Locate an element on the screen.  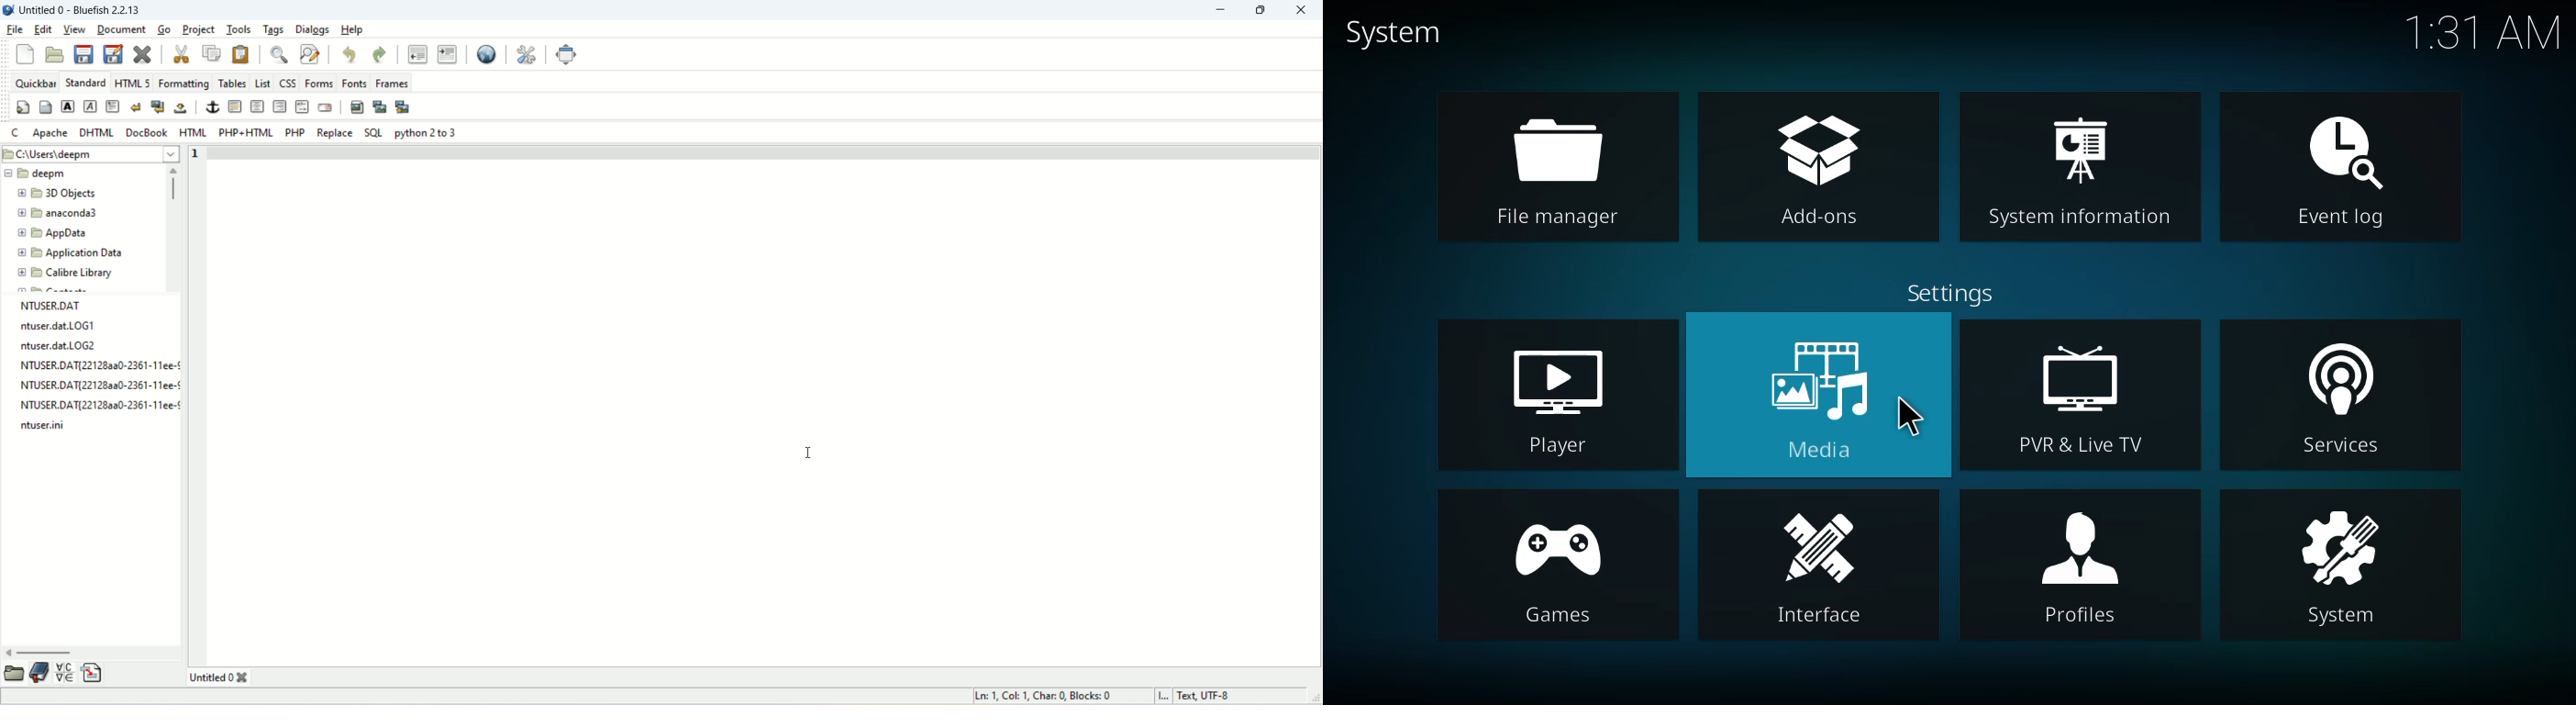
settings is located at coordinates (1957, 296).